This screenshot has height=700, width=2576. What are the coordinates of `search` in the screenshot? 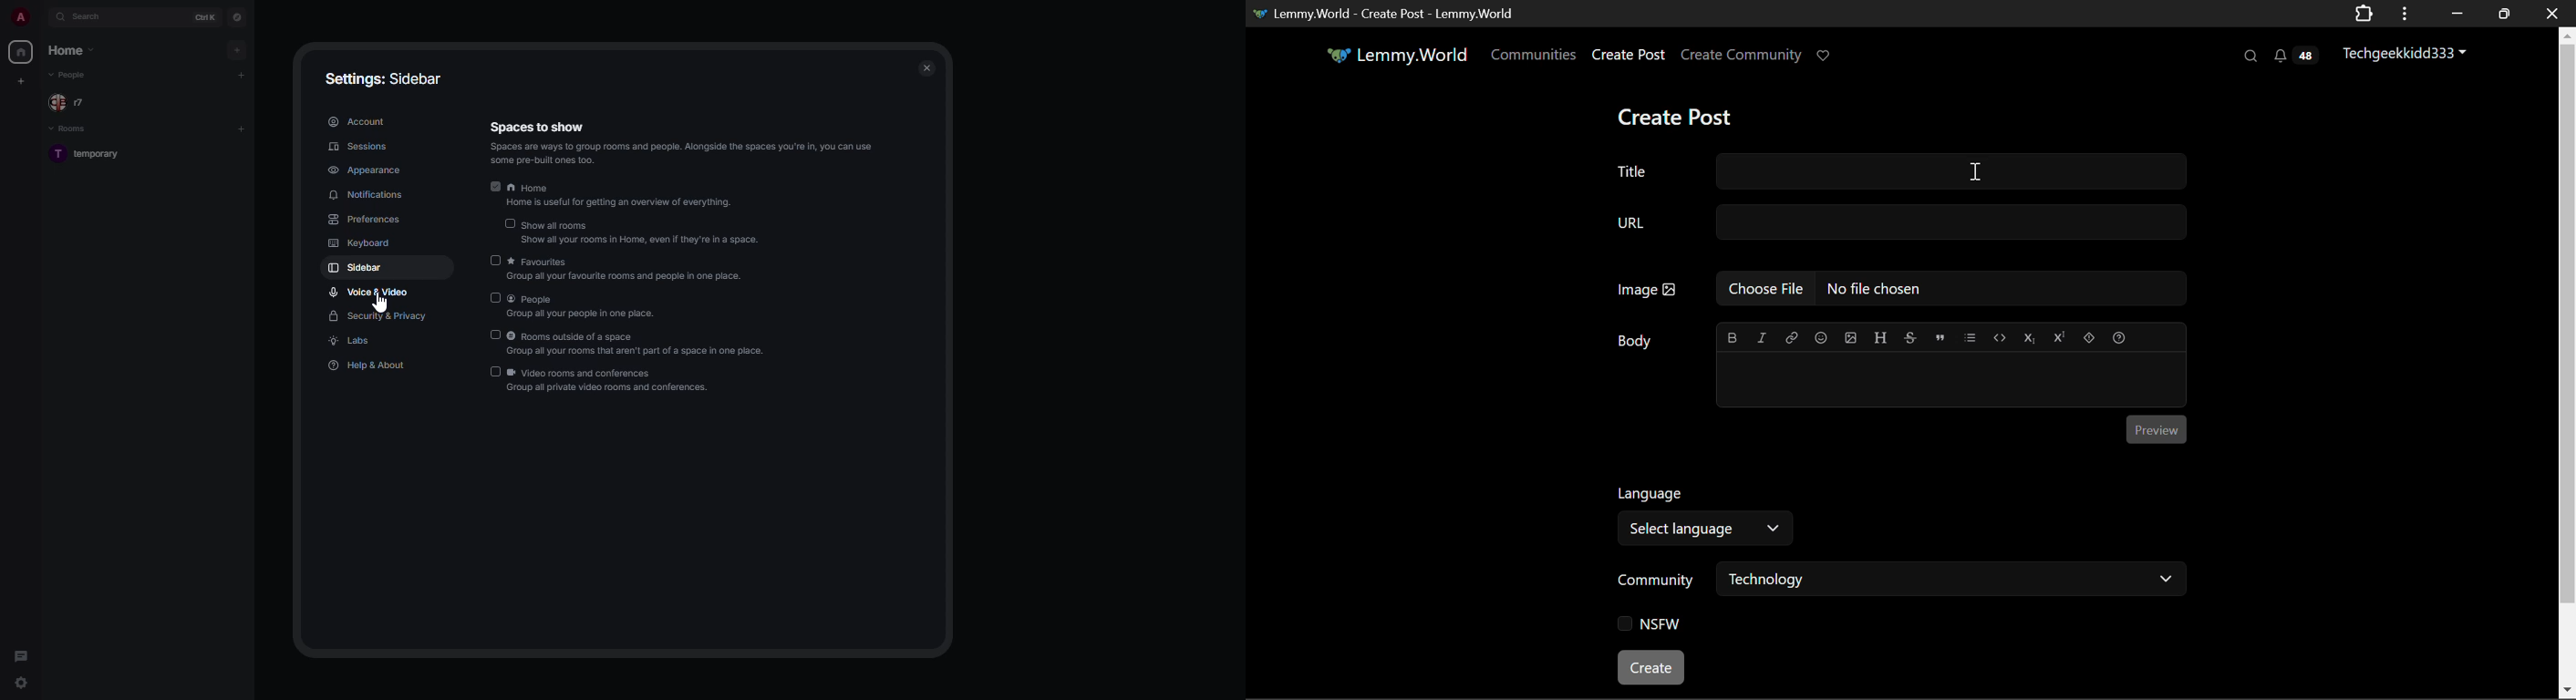 It's located at (95, 17).